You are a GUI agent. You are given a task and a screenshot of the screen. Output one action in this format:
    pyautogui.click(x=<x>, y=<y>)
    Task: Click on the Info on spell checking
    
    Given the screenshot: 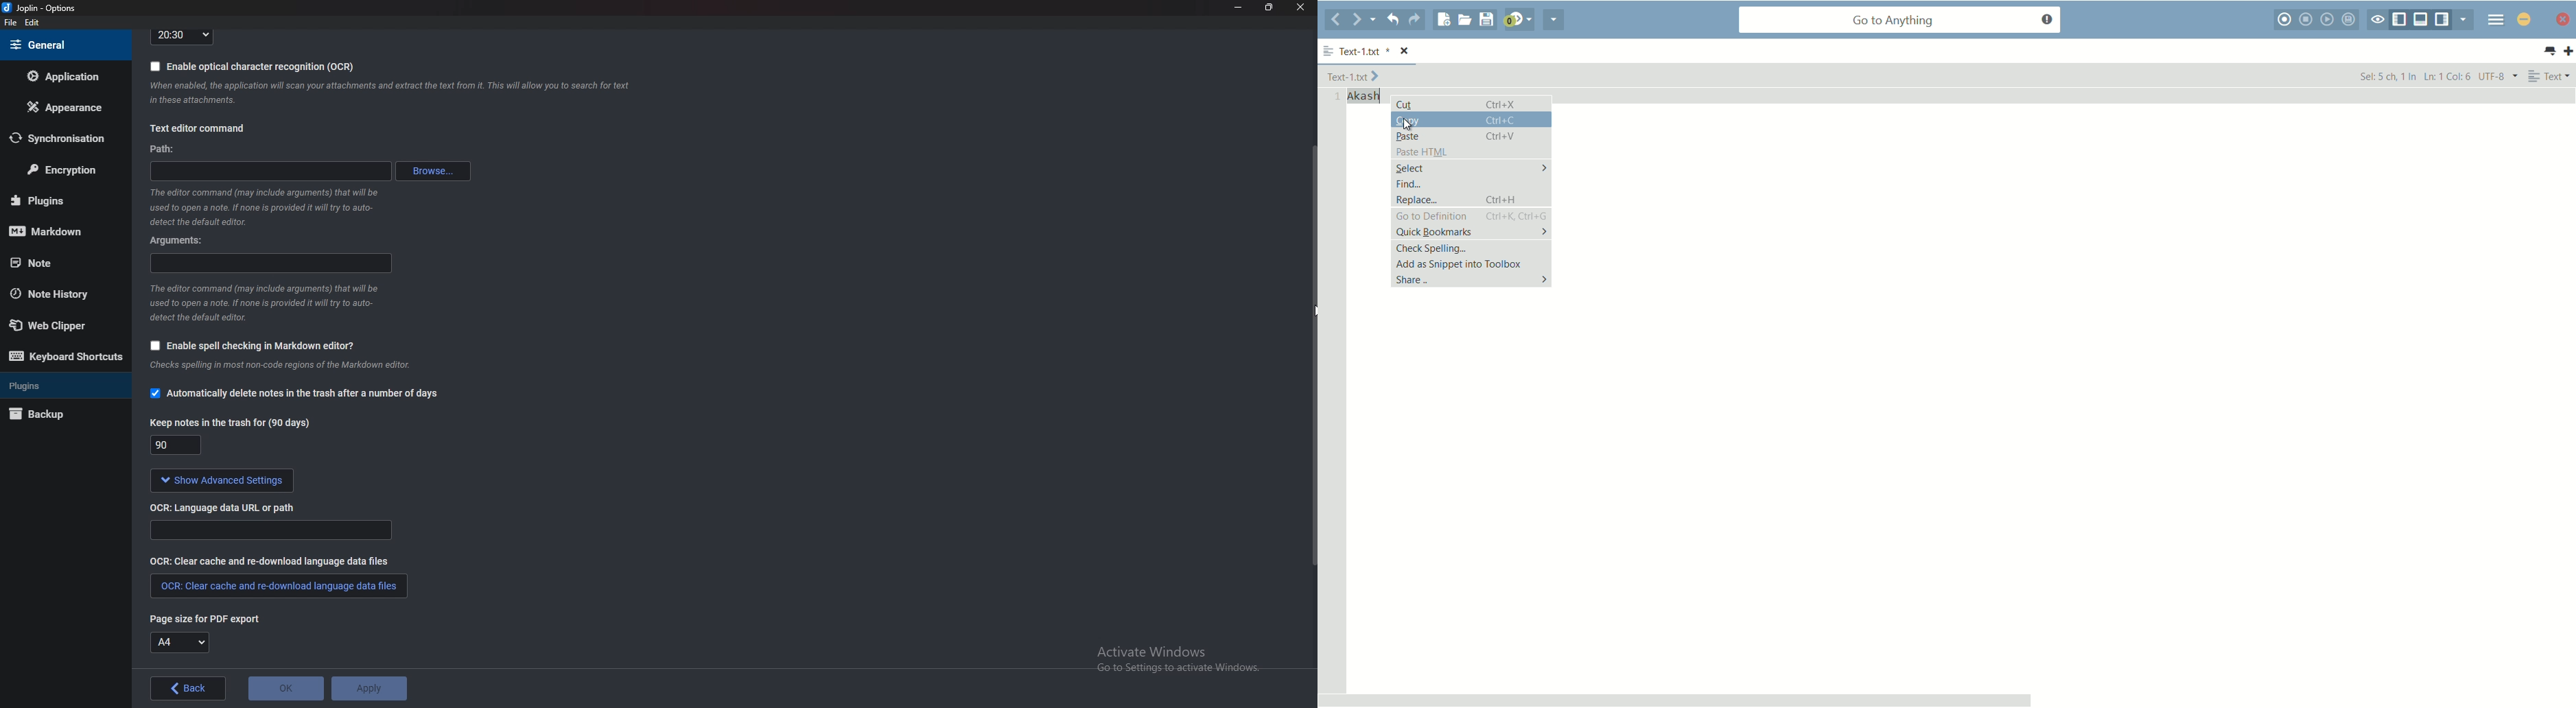 What is the action you would take?
    pyautogui.click(x=278, y=368)
    